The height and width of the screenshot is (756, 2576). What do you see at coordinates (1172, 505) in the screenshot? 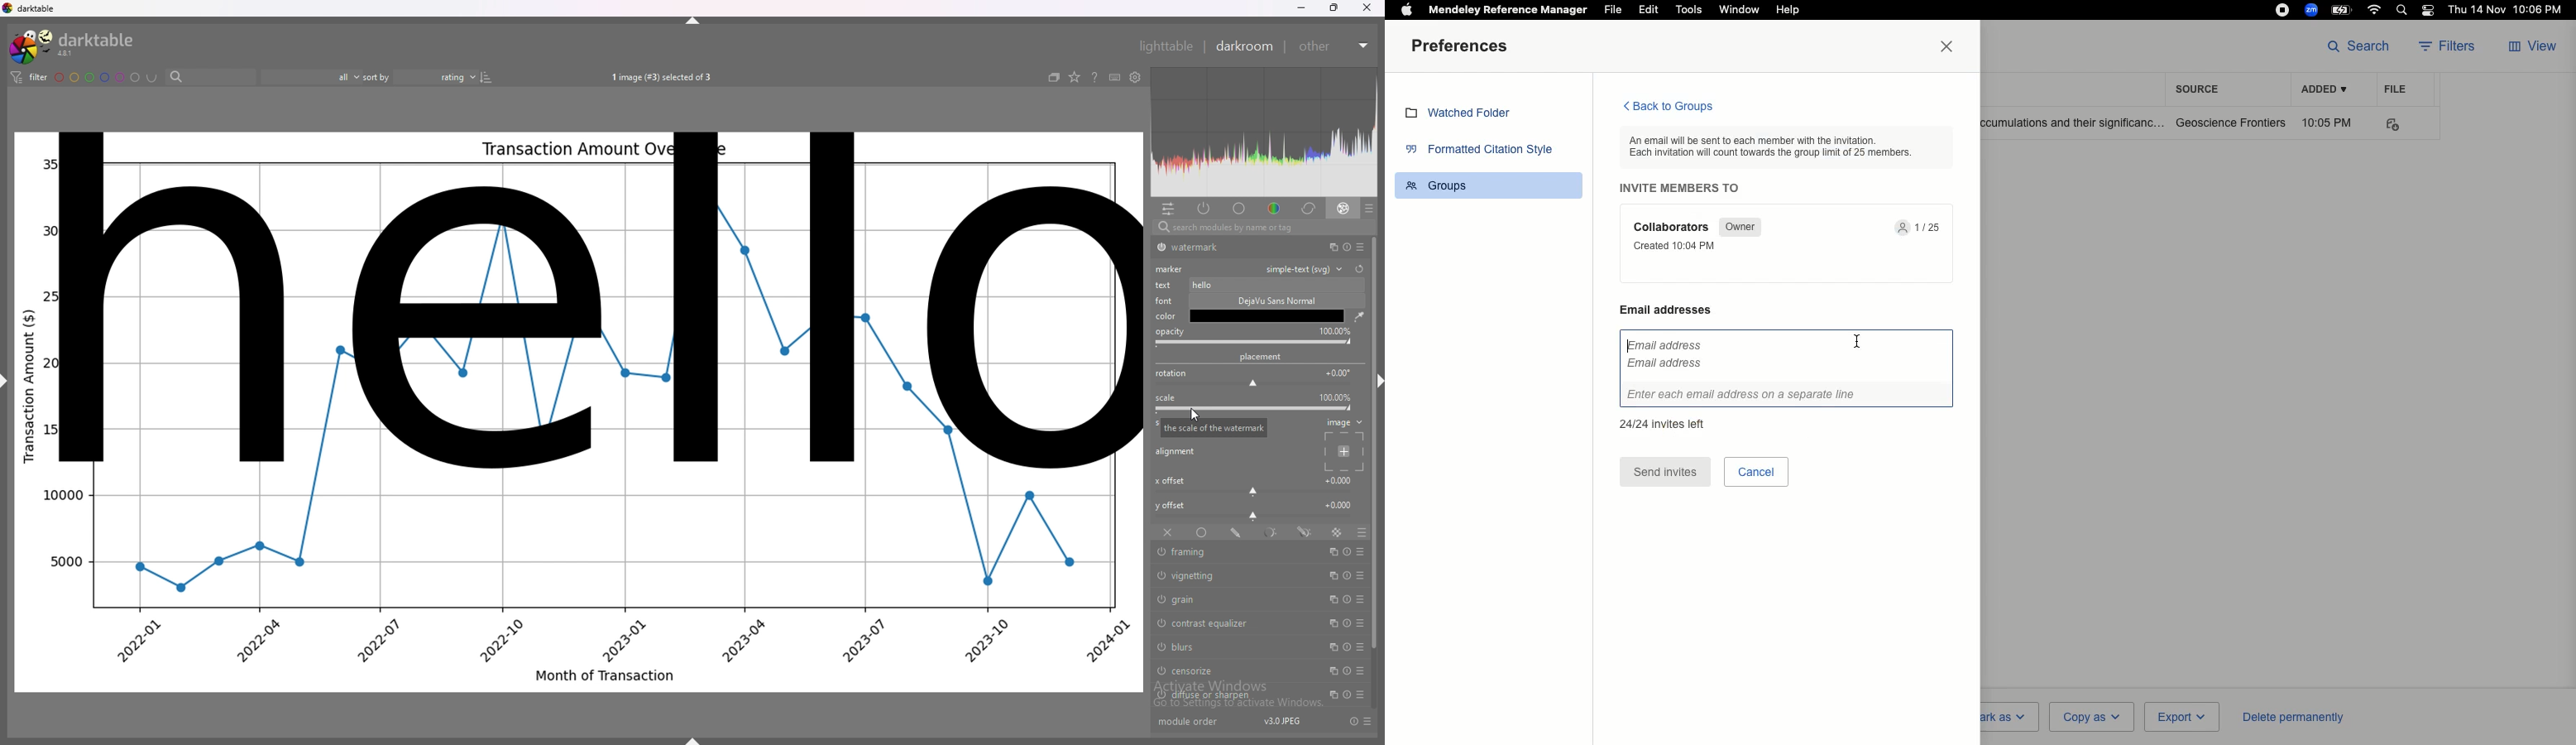
I see `y offset` at bounding box center [1172, 505].